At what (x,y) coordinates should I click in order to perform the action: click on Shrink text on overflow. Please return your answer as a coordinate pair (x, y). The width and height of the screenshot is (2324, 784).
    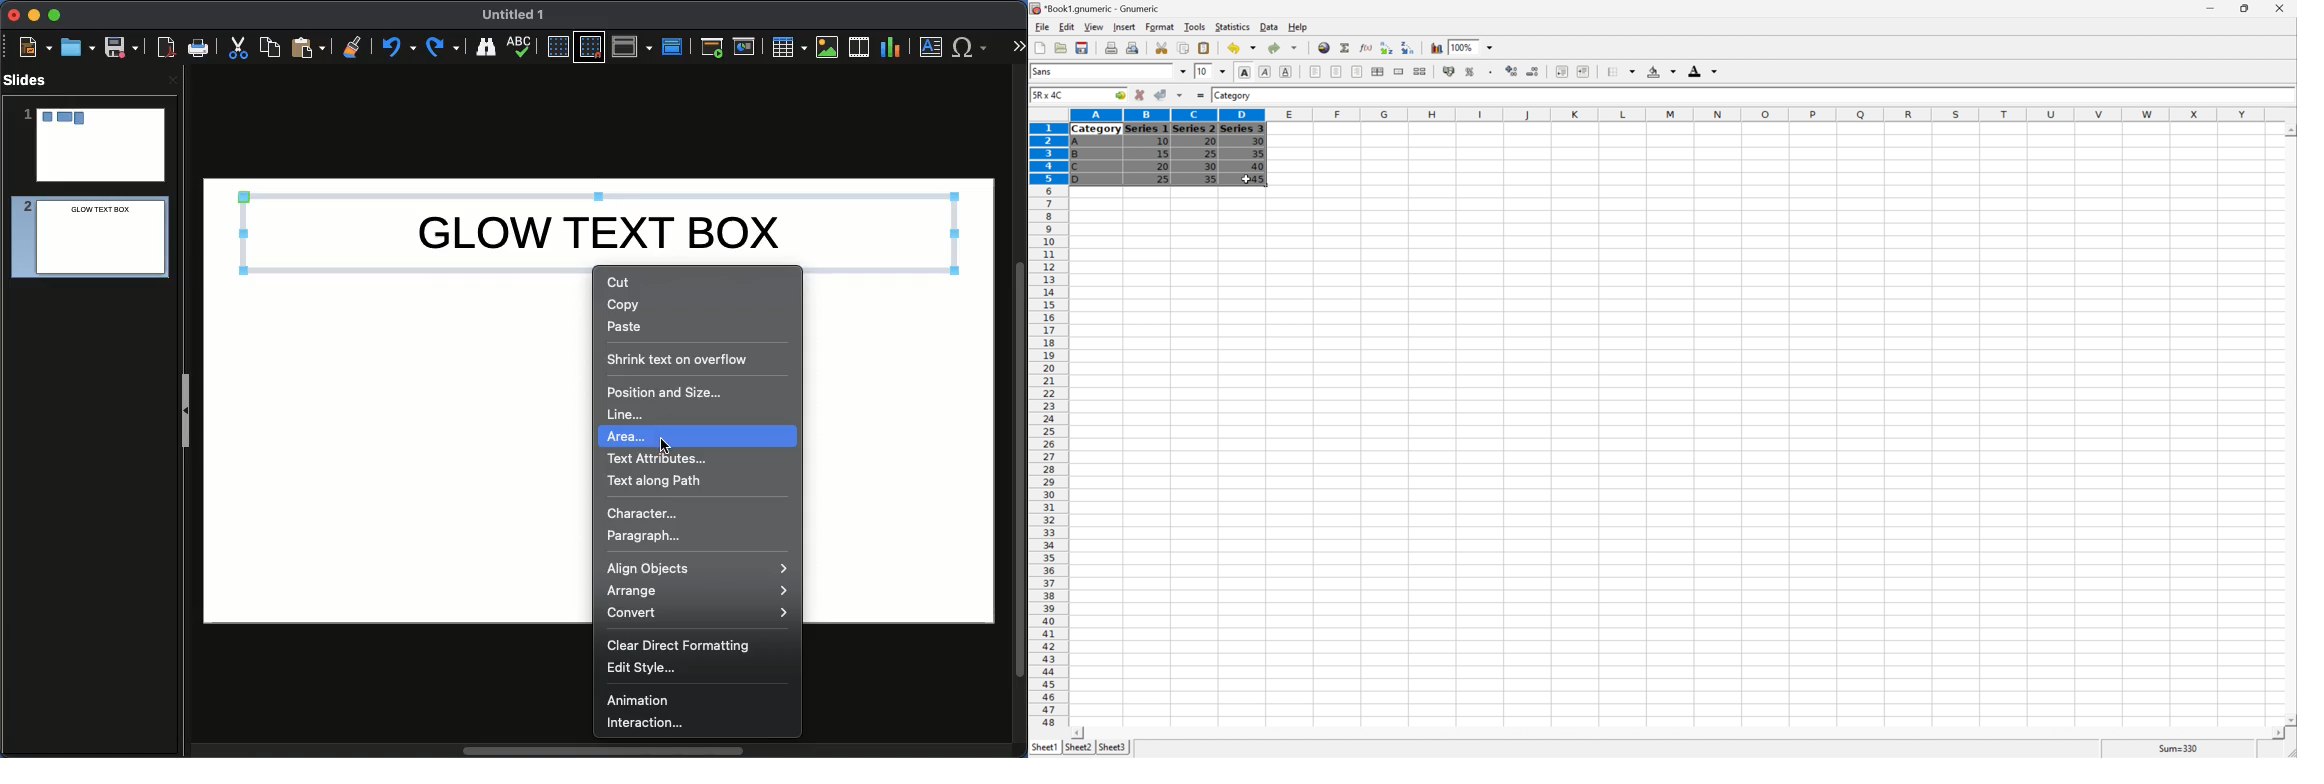
    Looking at the image, I should click on (677, 359).